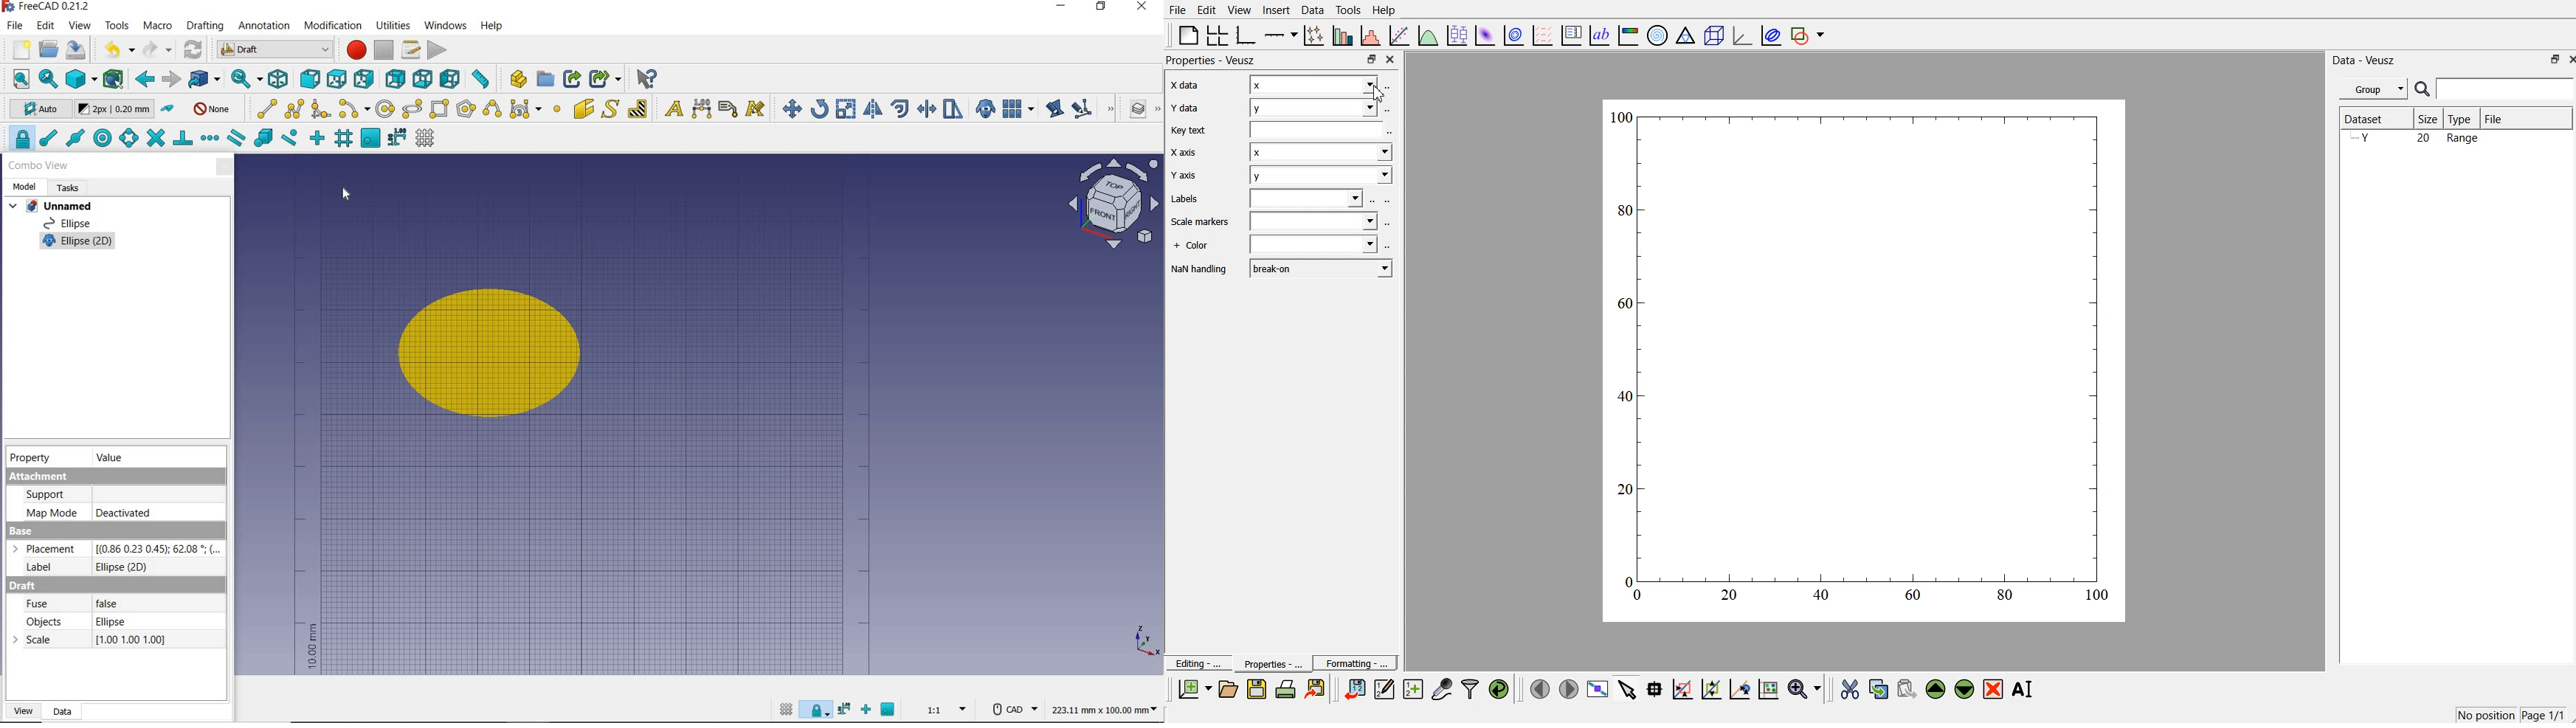 The image size is (2576, 728). Describe the element at coordinates (491, 109) in the screenshot. I see `b-spline` at that location.